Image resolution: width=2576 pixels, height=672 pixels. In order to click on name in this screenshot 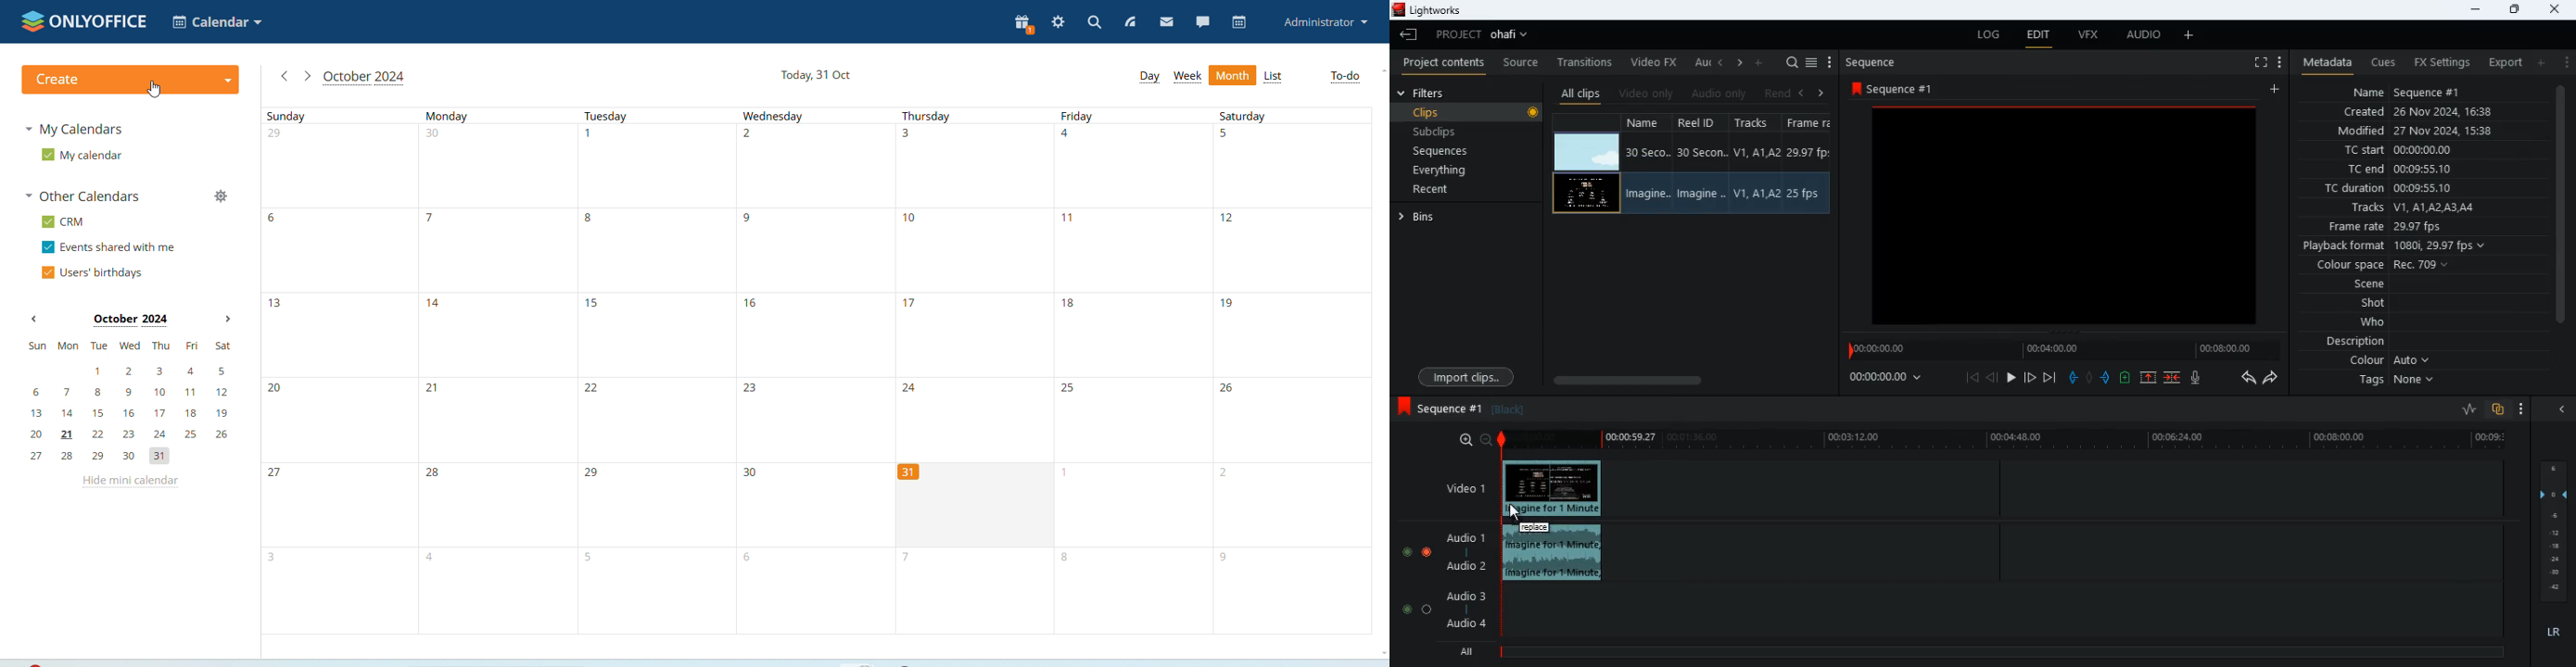, I will do `click(1646, 164)`.